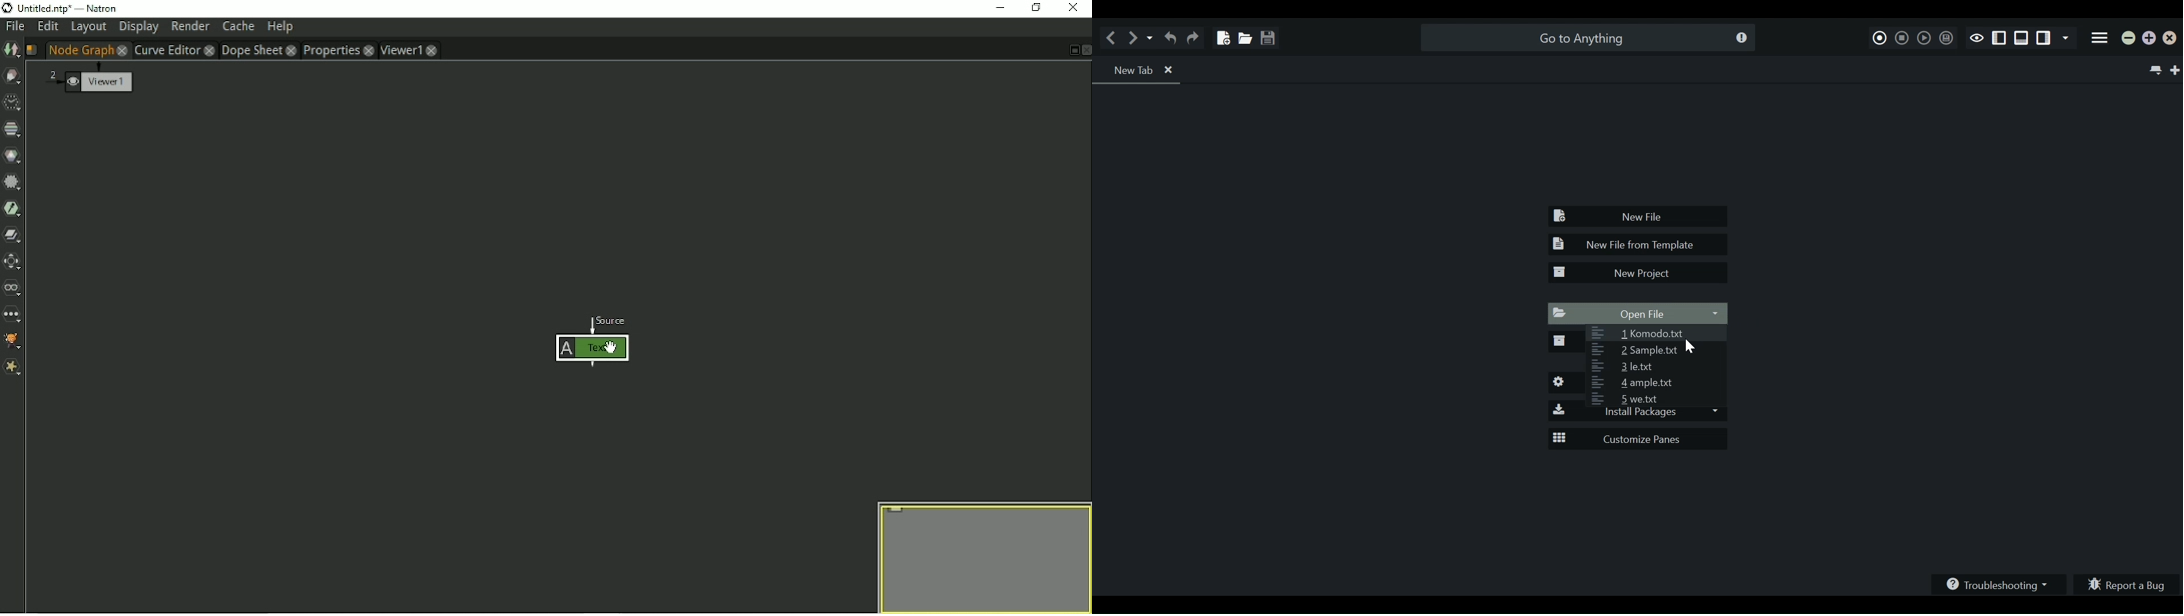 This screenshot has height=616, width=2184. I want to click on Customize Panes, so click(1639, 439).